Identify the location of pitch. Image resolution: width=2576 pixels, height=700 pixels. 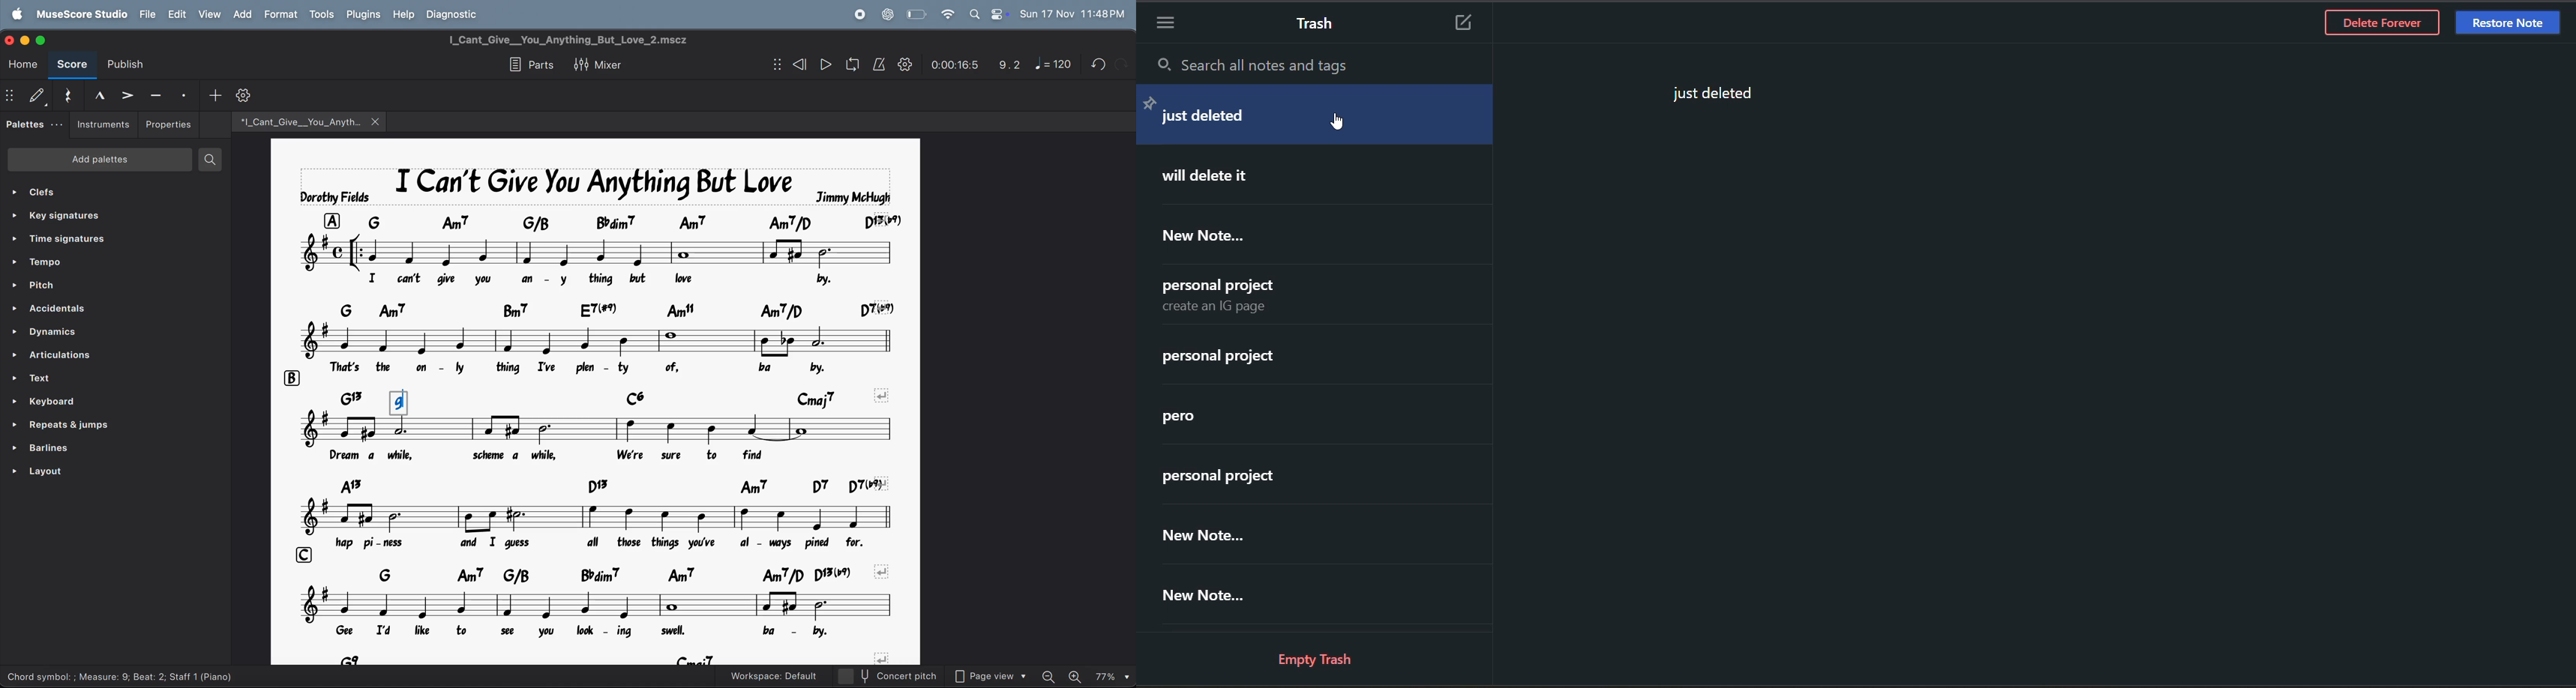
(105, 287).